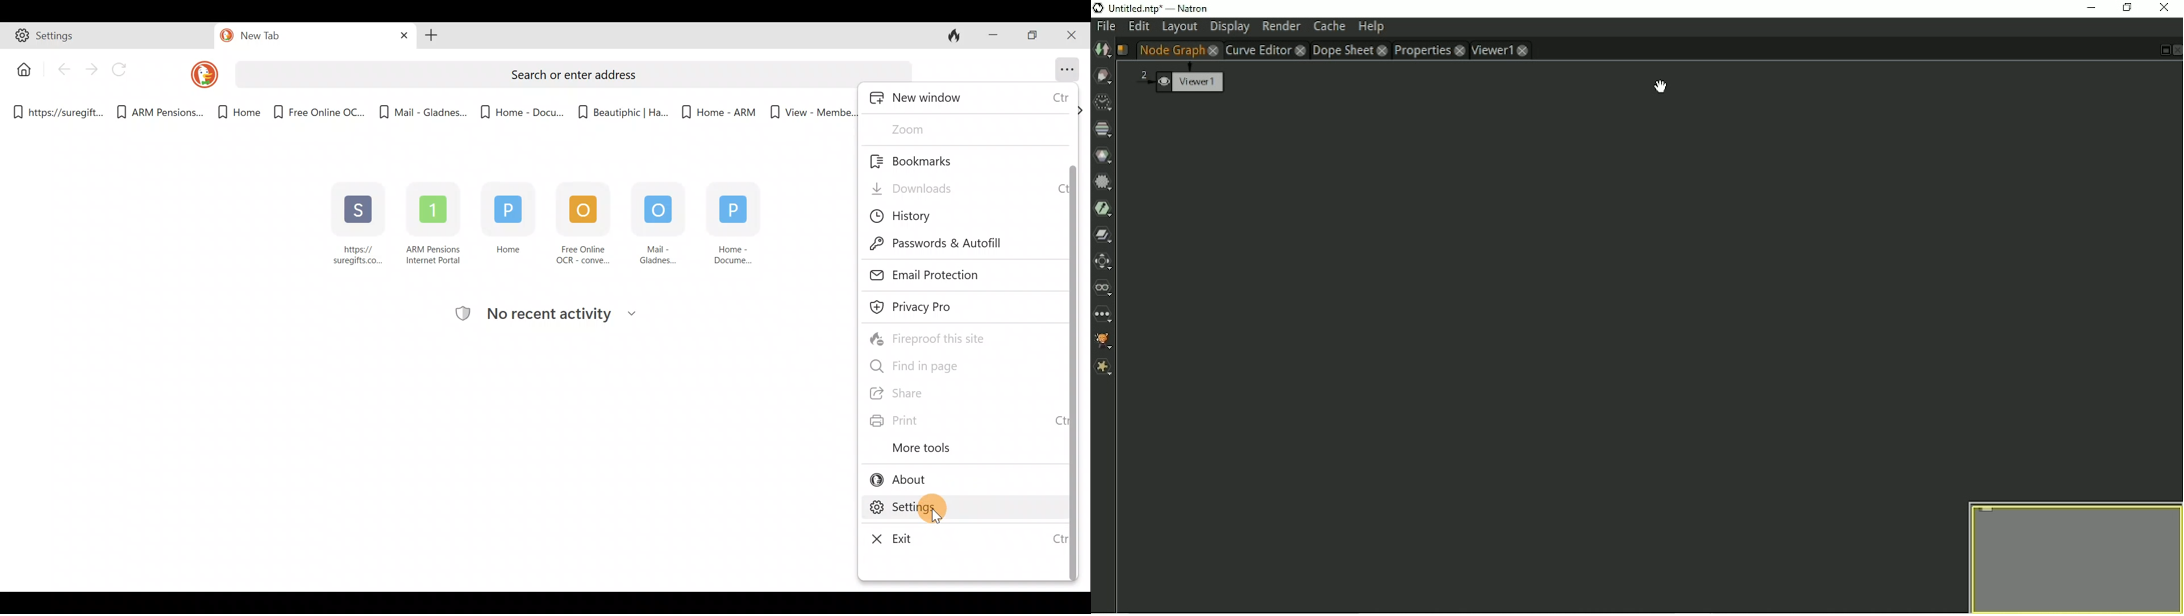 Image resolution: width=2184 pixels, height=616 pixels. I want to click on Bookmark 9, so click(813, 113).